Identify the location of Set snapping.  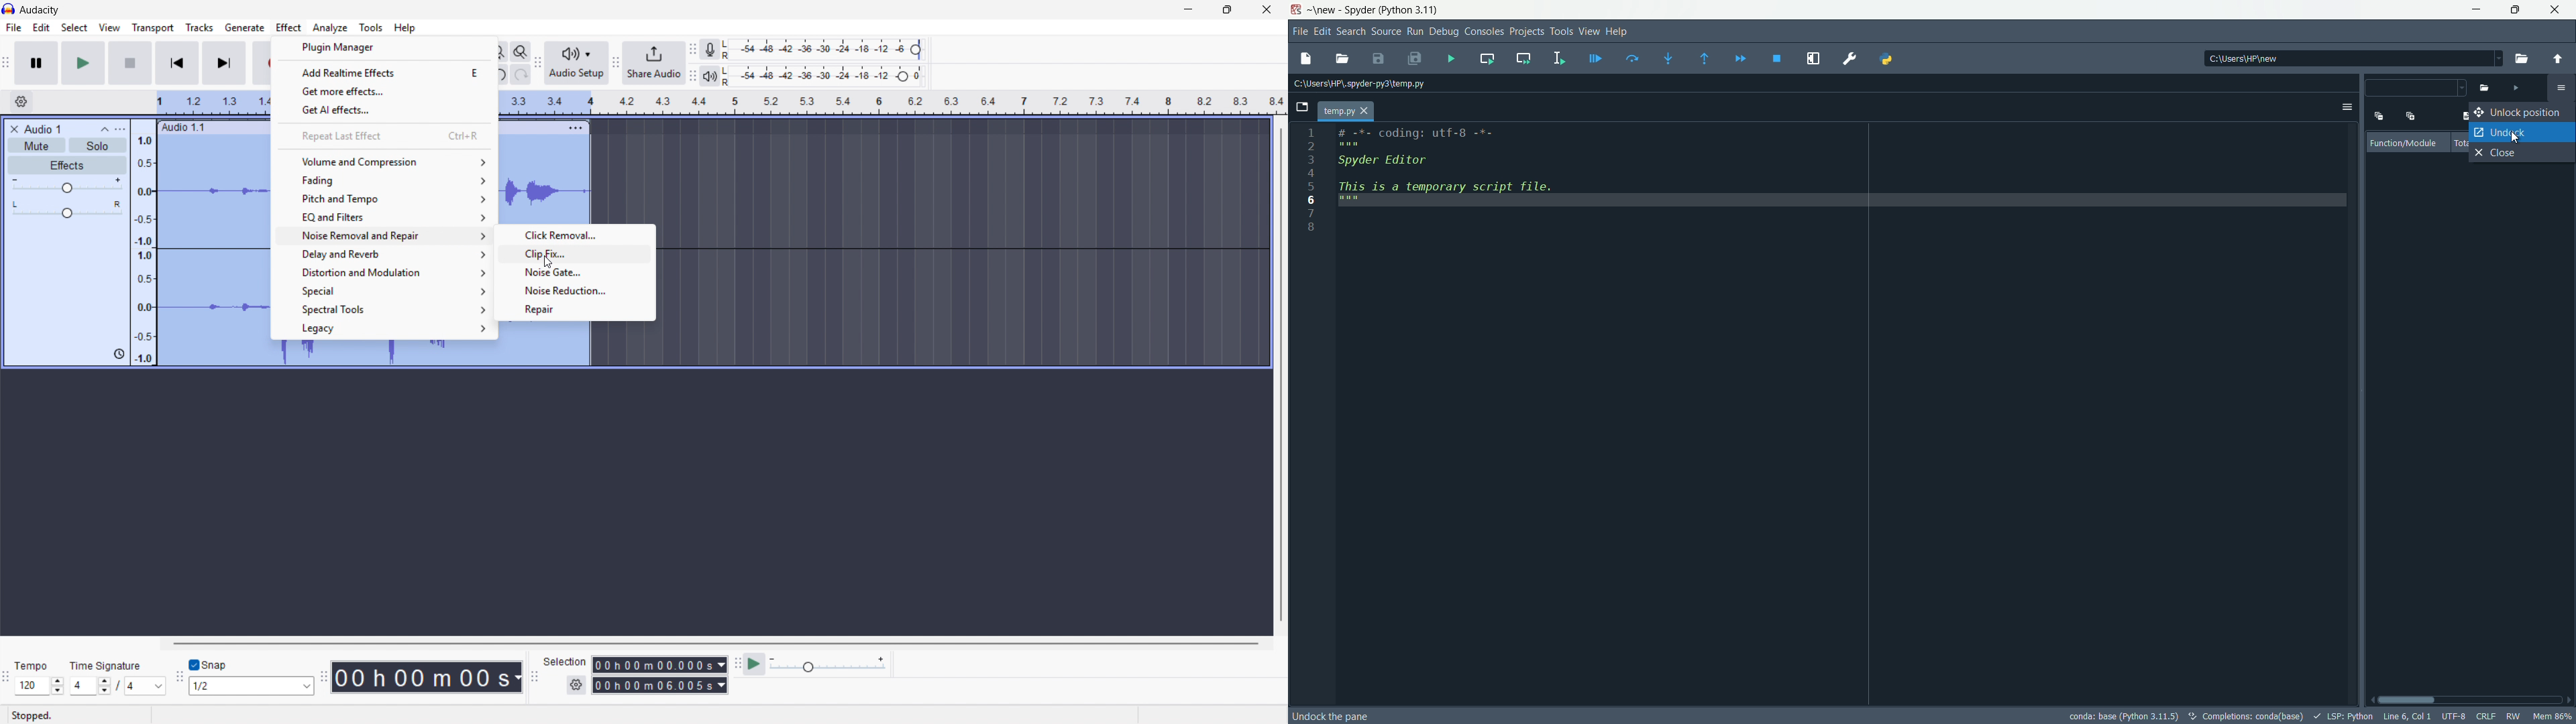
(251, 686).